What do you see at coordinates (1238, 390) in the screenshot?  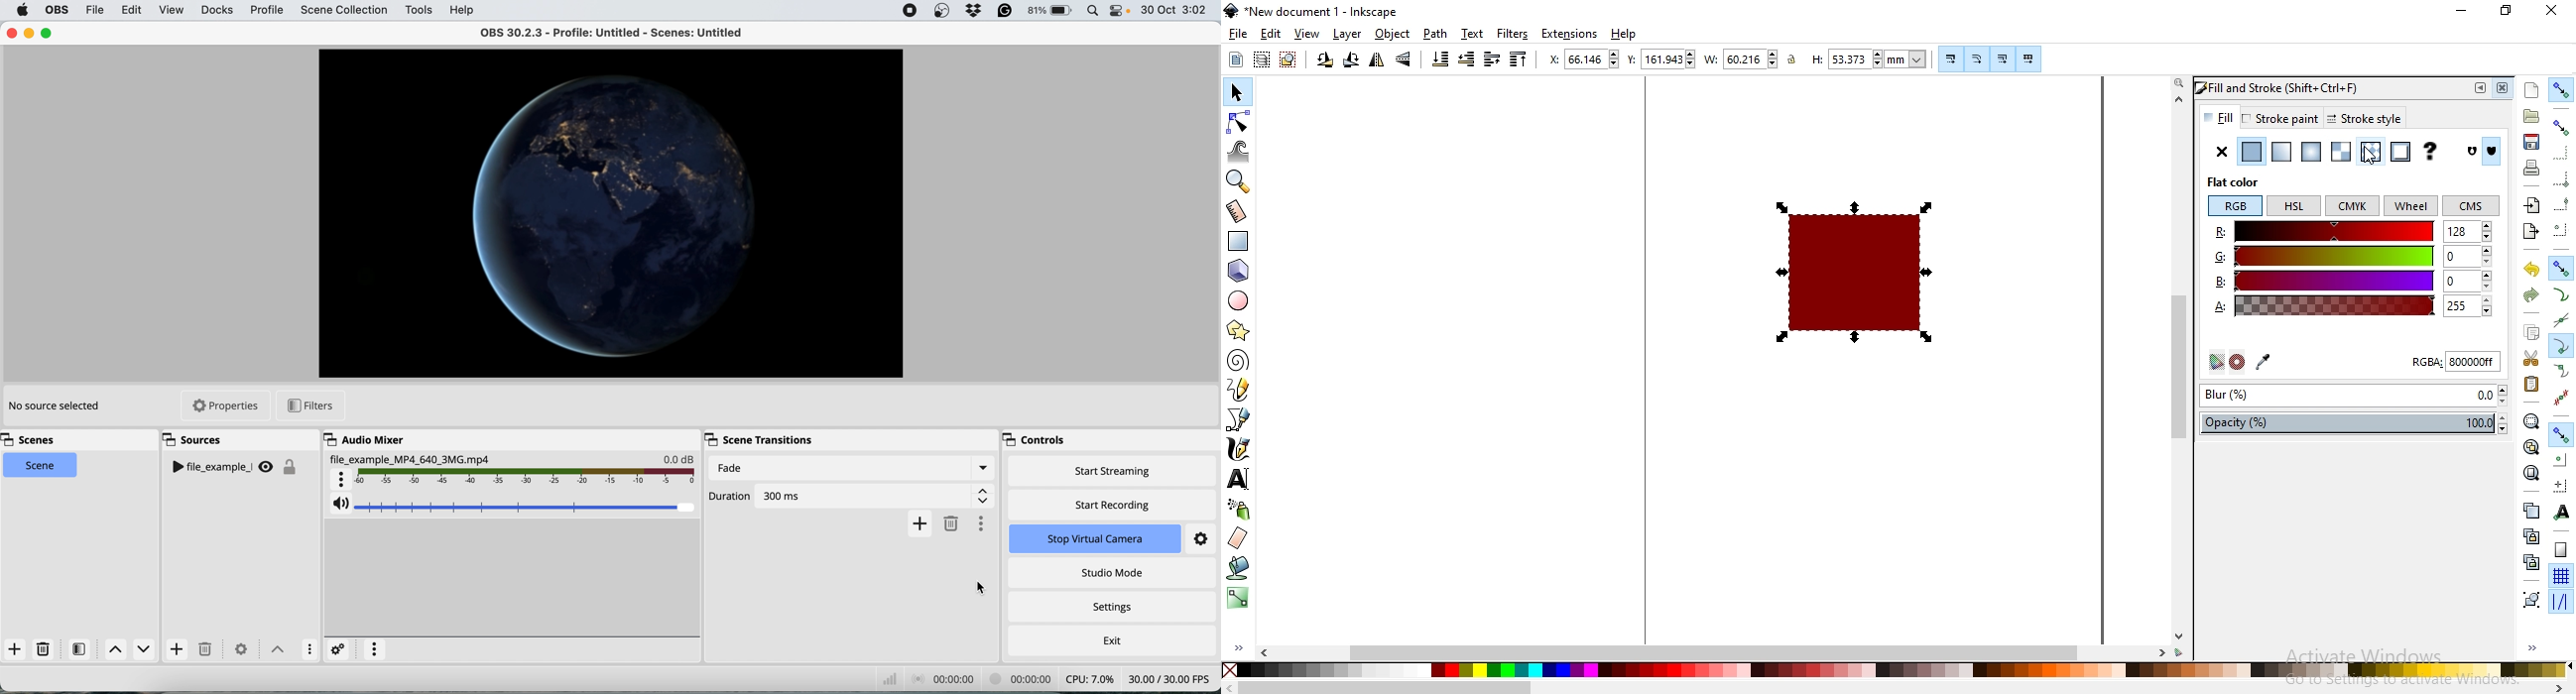 I see `draw freehand lines` at bounding box center [1238, 390].